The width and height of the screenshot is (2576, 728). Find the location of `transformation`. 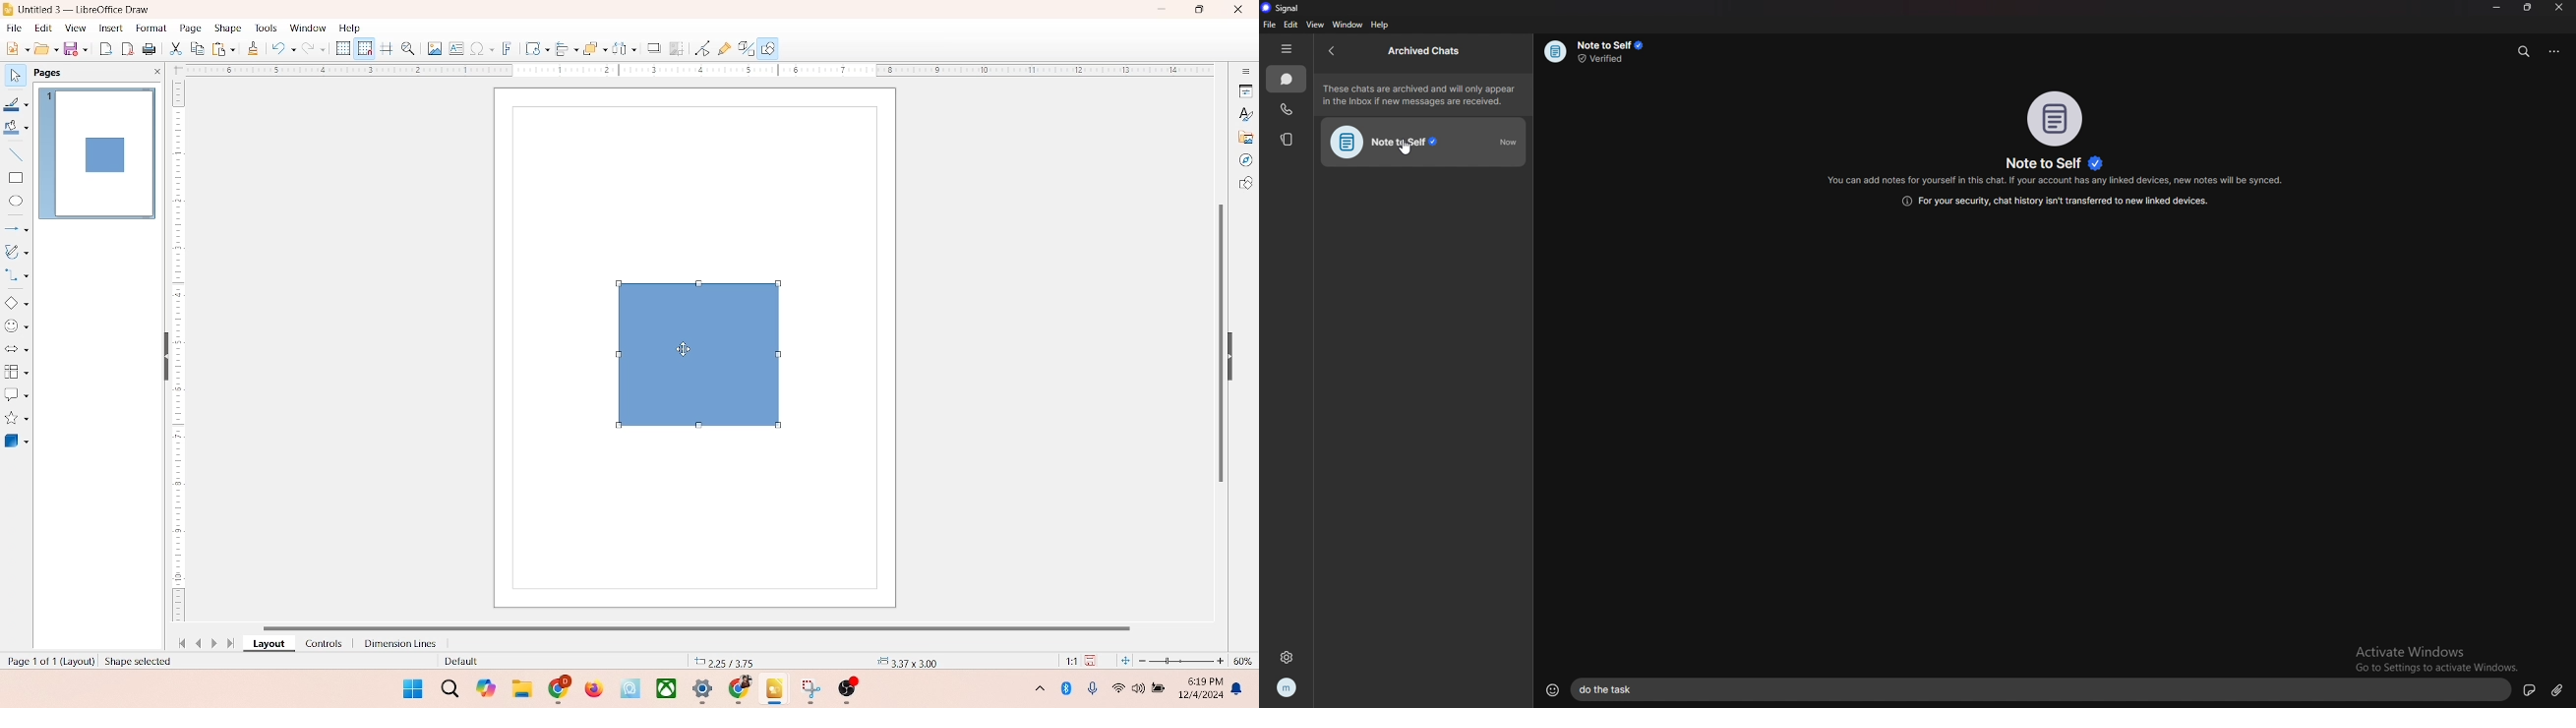

transformation is located at coordinates (532, 48).